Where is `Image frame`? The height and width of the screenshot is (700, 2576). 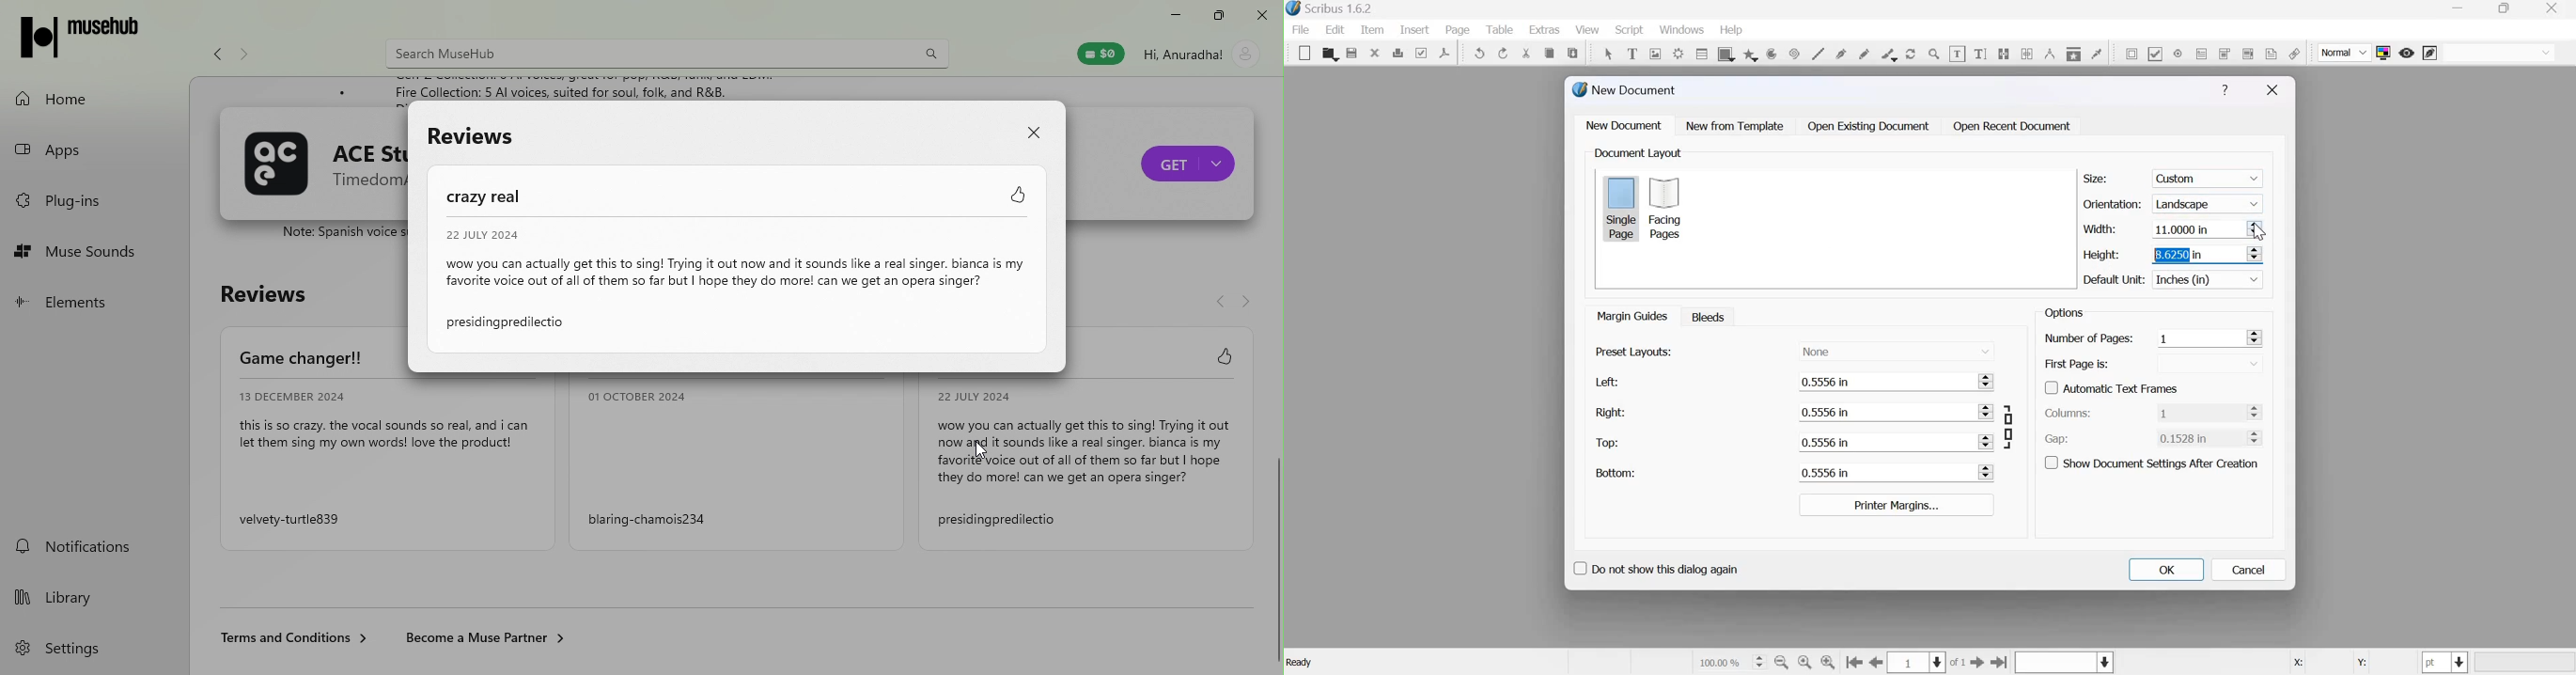
Image frame is located at coordinates (1656, 53).